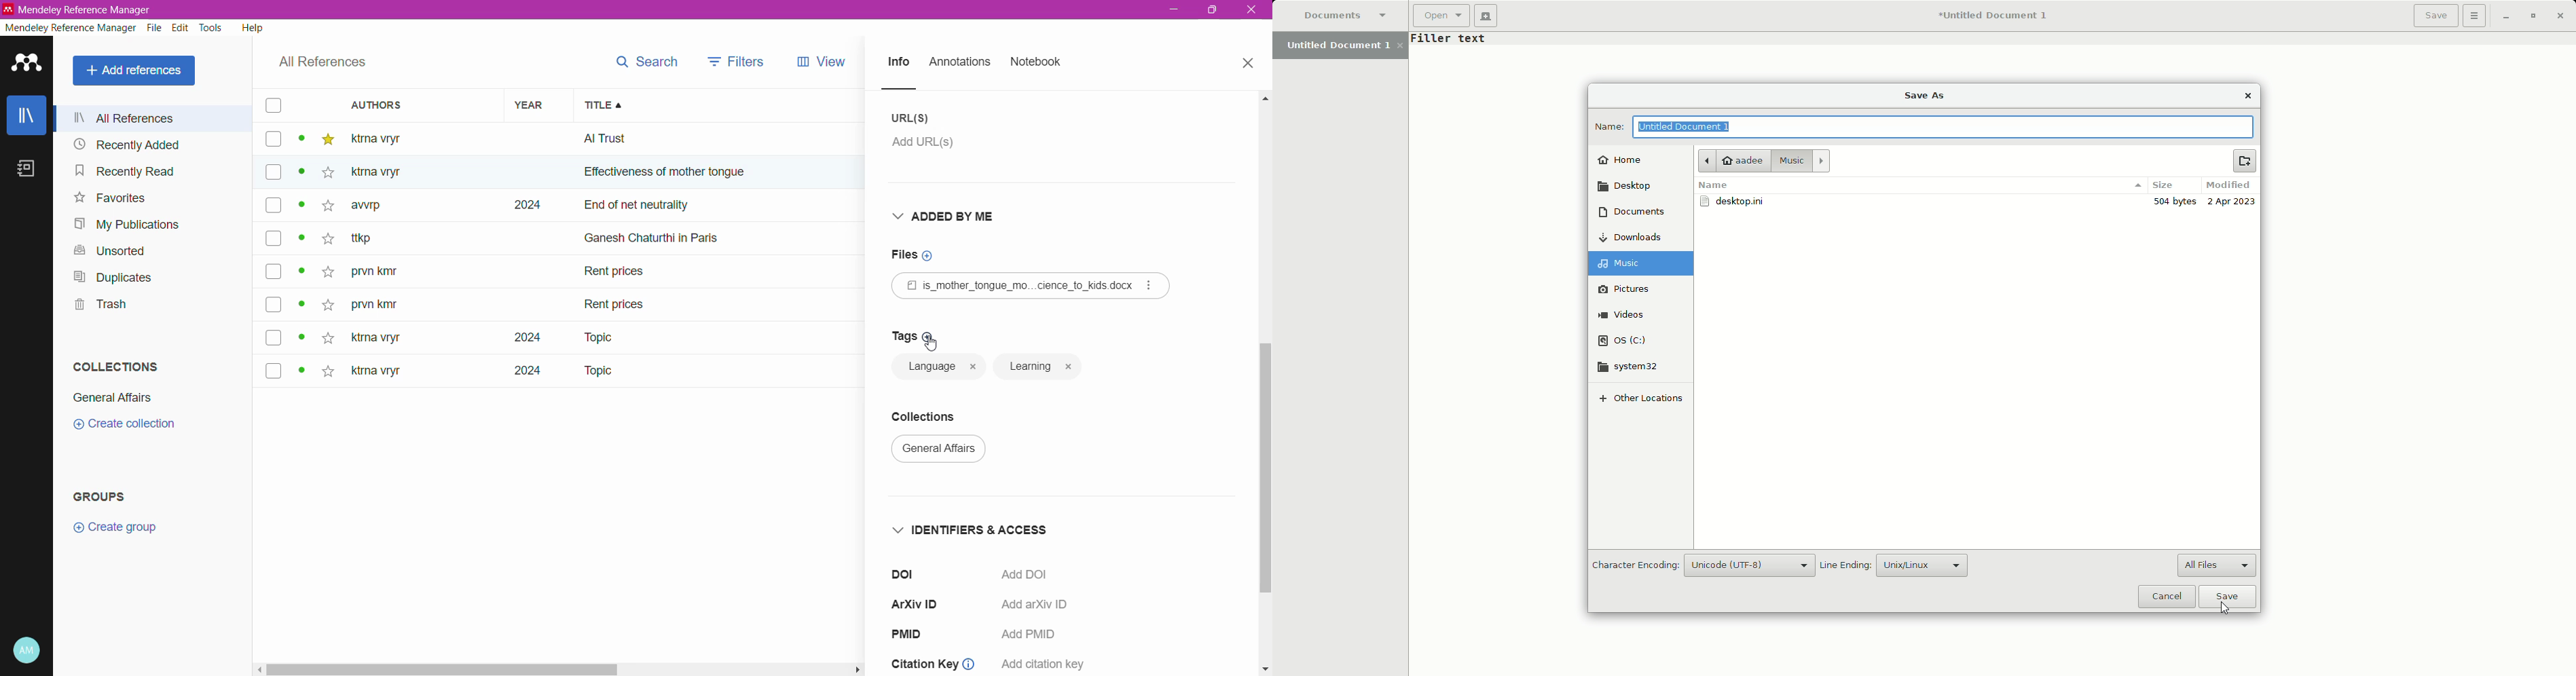 Image resolution: width=2576 pixels, height=700 pixels. Describe the element at coordinates (115, 252) in the screenshot. I see `Unsorted` at that location.